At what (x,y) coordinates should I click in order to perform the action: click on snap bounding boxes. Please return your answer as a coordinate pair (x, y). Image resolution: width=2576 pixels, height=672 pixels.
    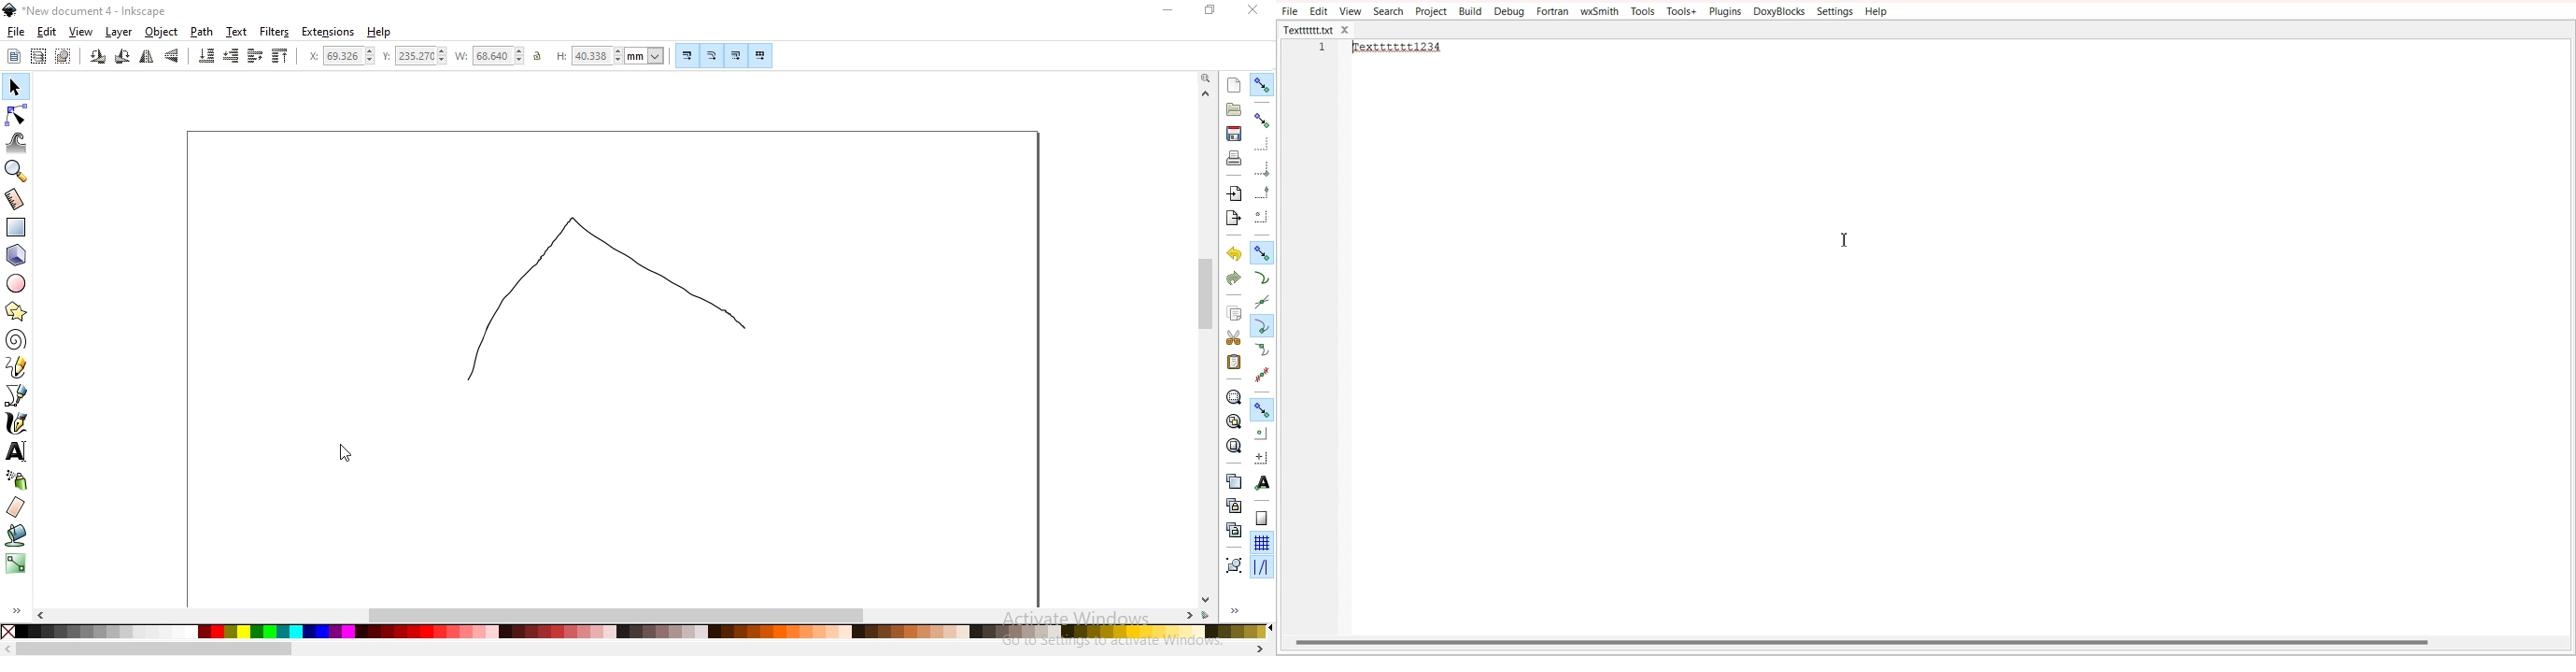
    Looking at the image, I should click on (1262, 119).